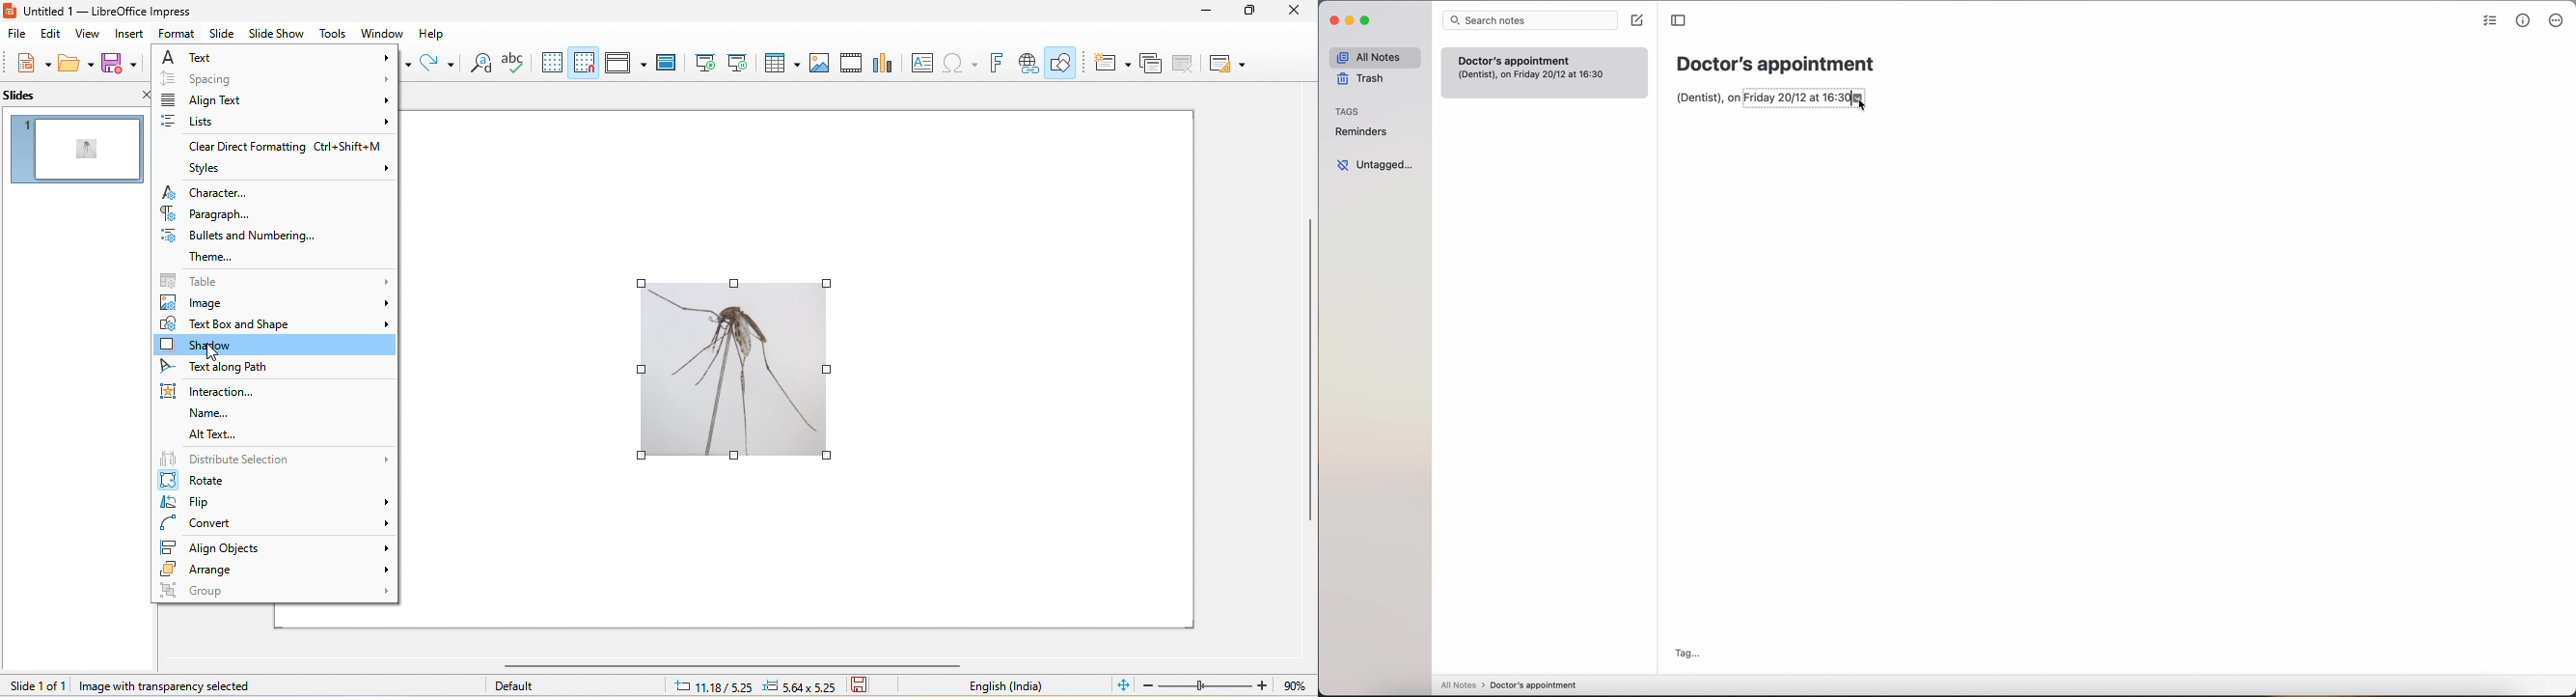 Image resolution: width=2576 pixels, height=700 pixels. I want to click on zoom, so click(1229, 684).